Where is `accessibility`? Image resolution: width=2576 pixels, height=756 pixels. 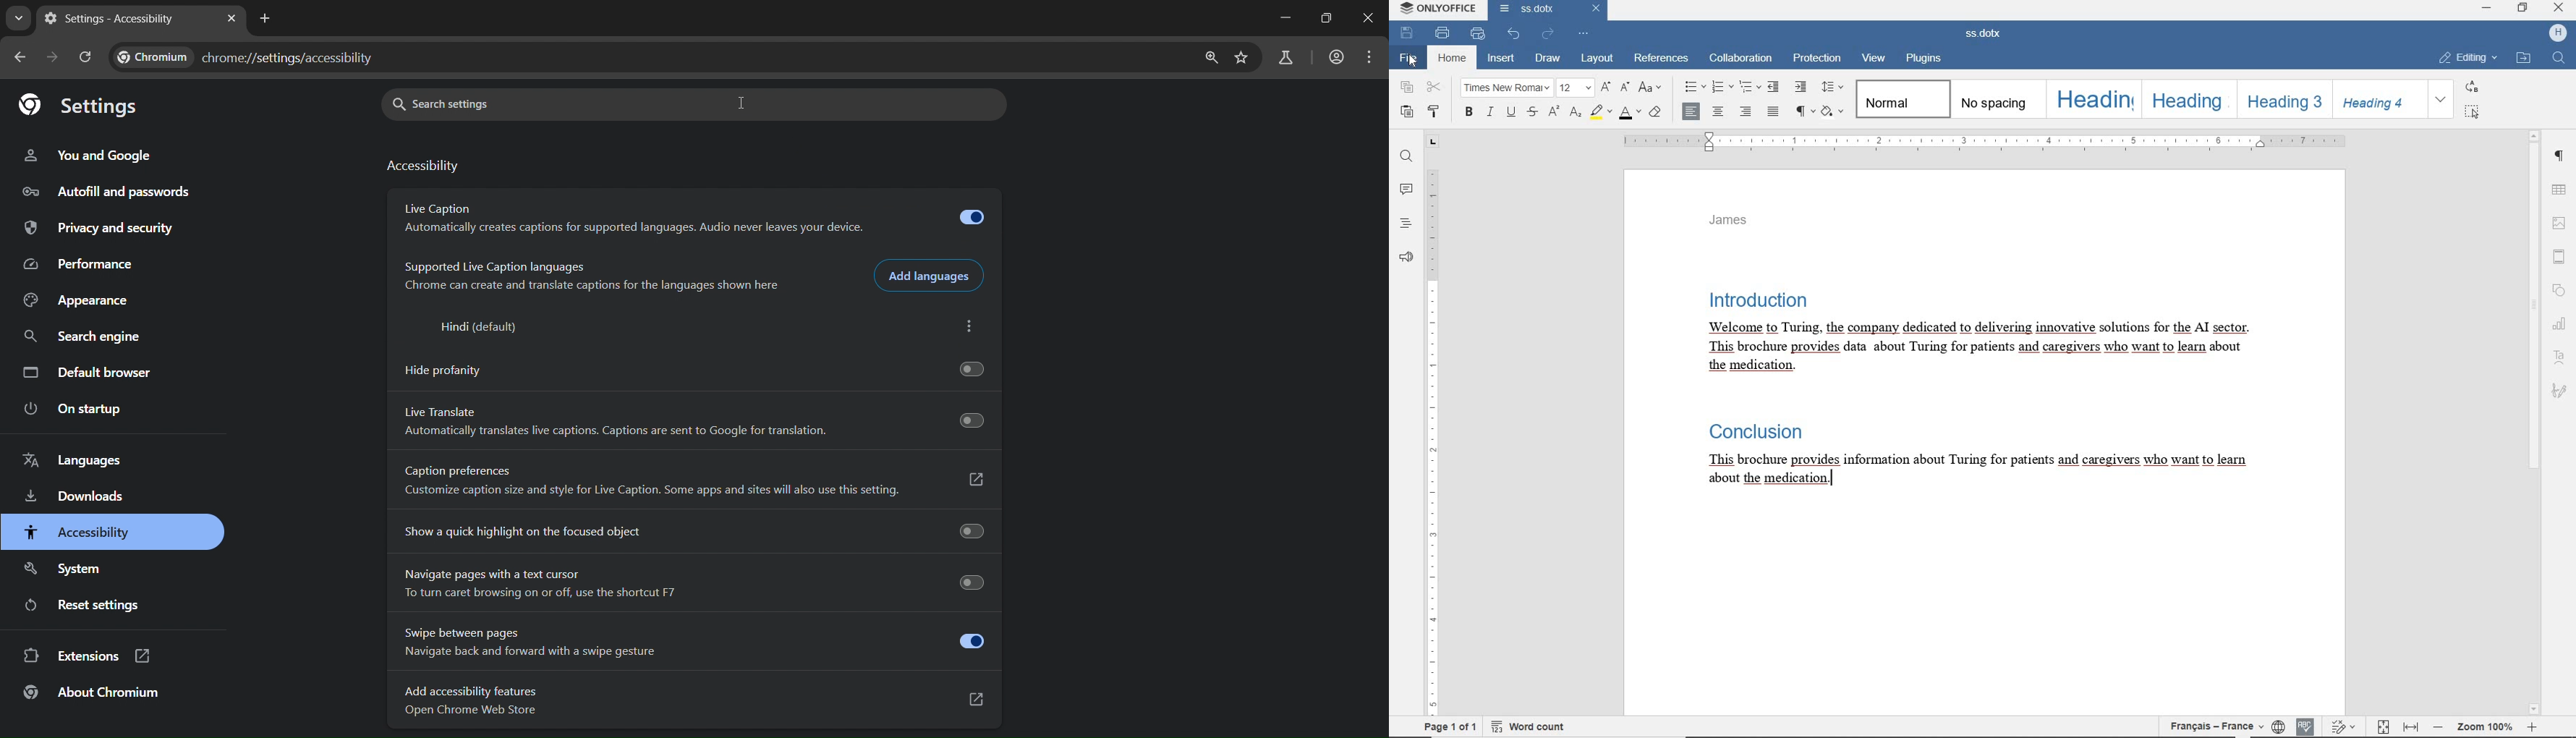 accessibility is located at coordinates (425, 166).